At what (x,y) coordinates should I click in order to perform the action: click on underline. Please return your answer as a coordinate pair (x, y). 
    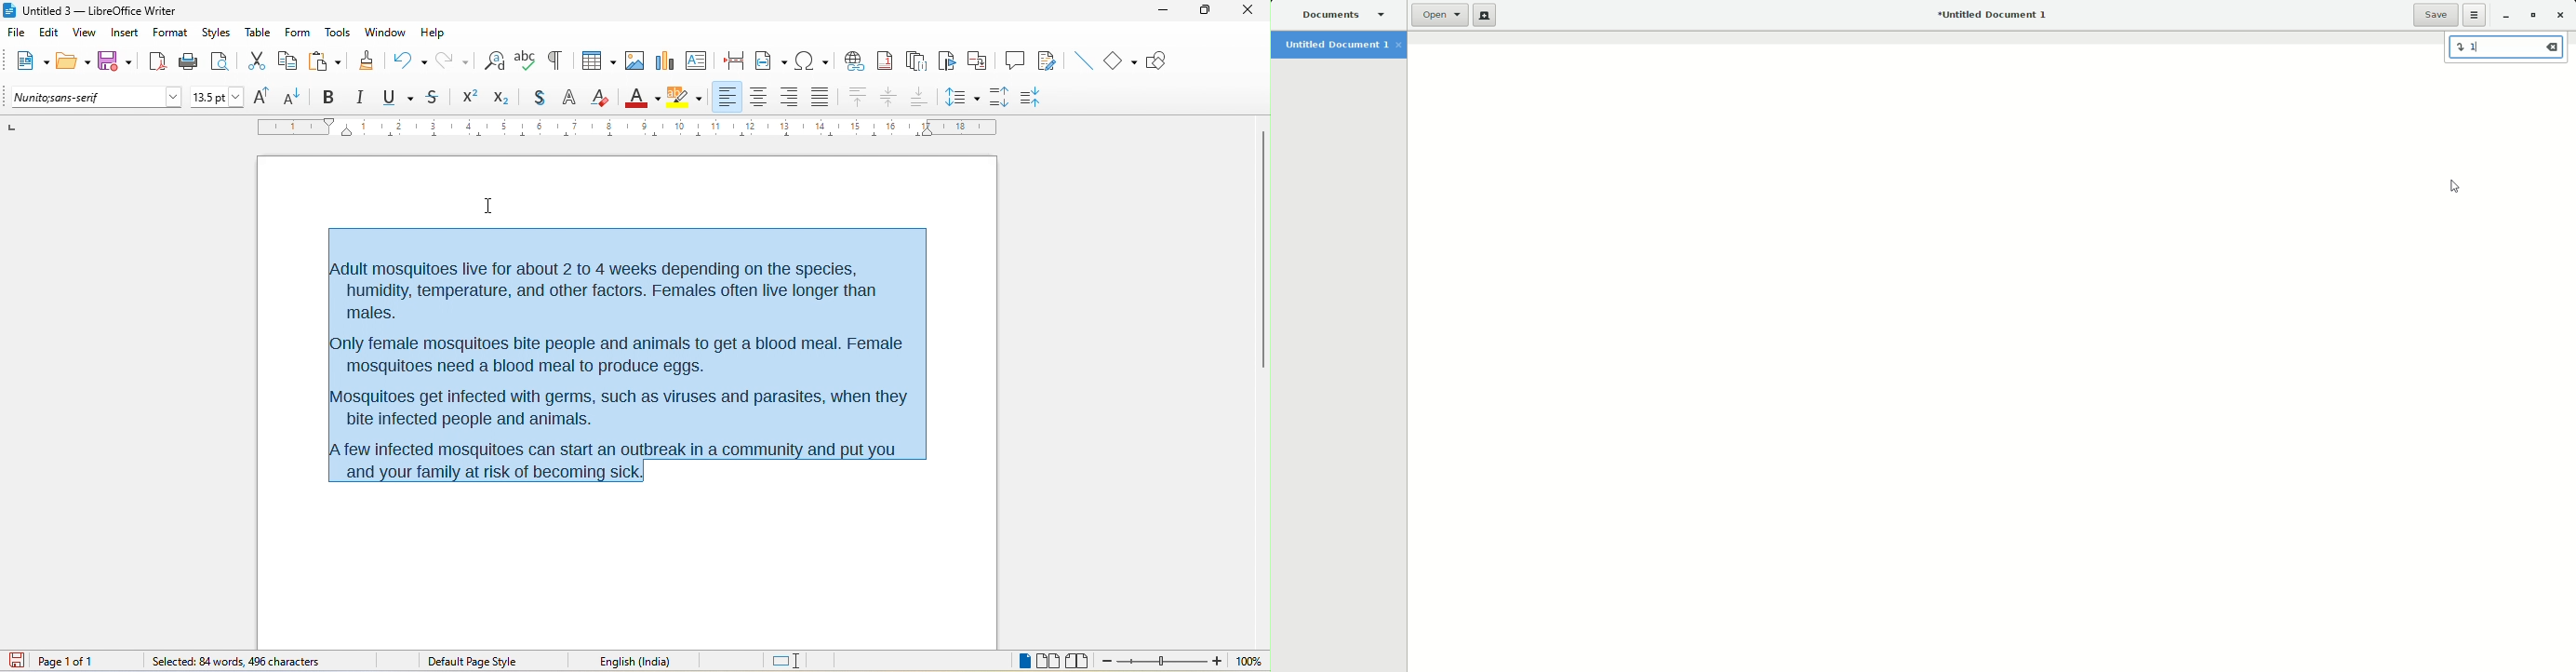
    Looking at the image, I should click on (396, 98).